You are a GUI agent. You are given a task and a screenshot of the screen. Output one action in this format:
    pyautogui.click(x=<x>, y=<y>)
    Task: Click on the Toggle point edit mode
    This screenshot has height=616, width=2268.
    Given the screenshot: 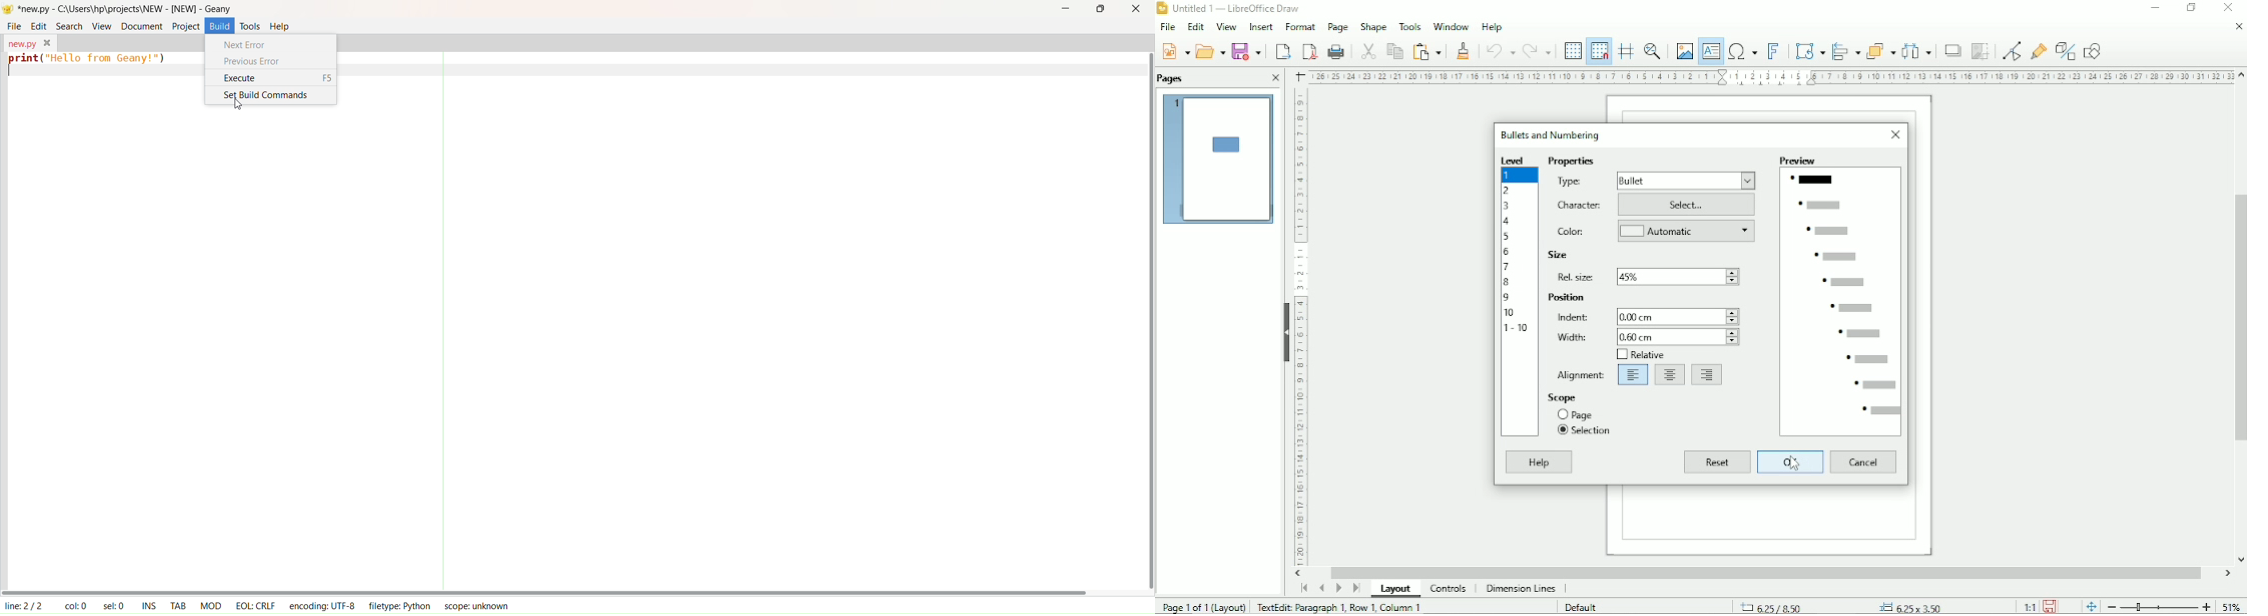 What is the action you would take?
    pyautogui.click(x=2012, y=50)
    